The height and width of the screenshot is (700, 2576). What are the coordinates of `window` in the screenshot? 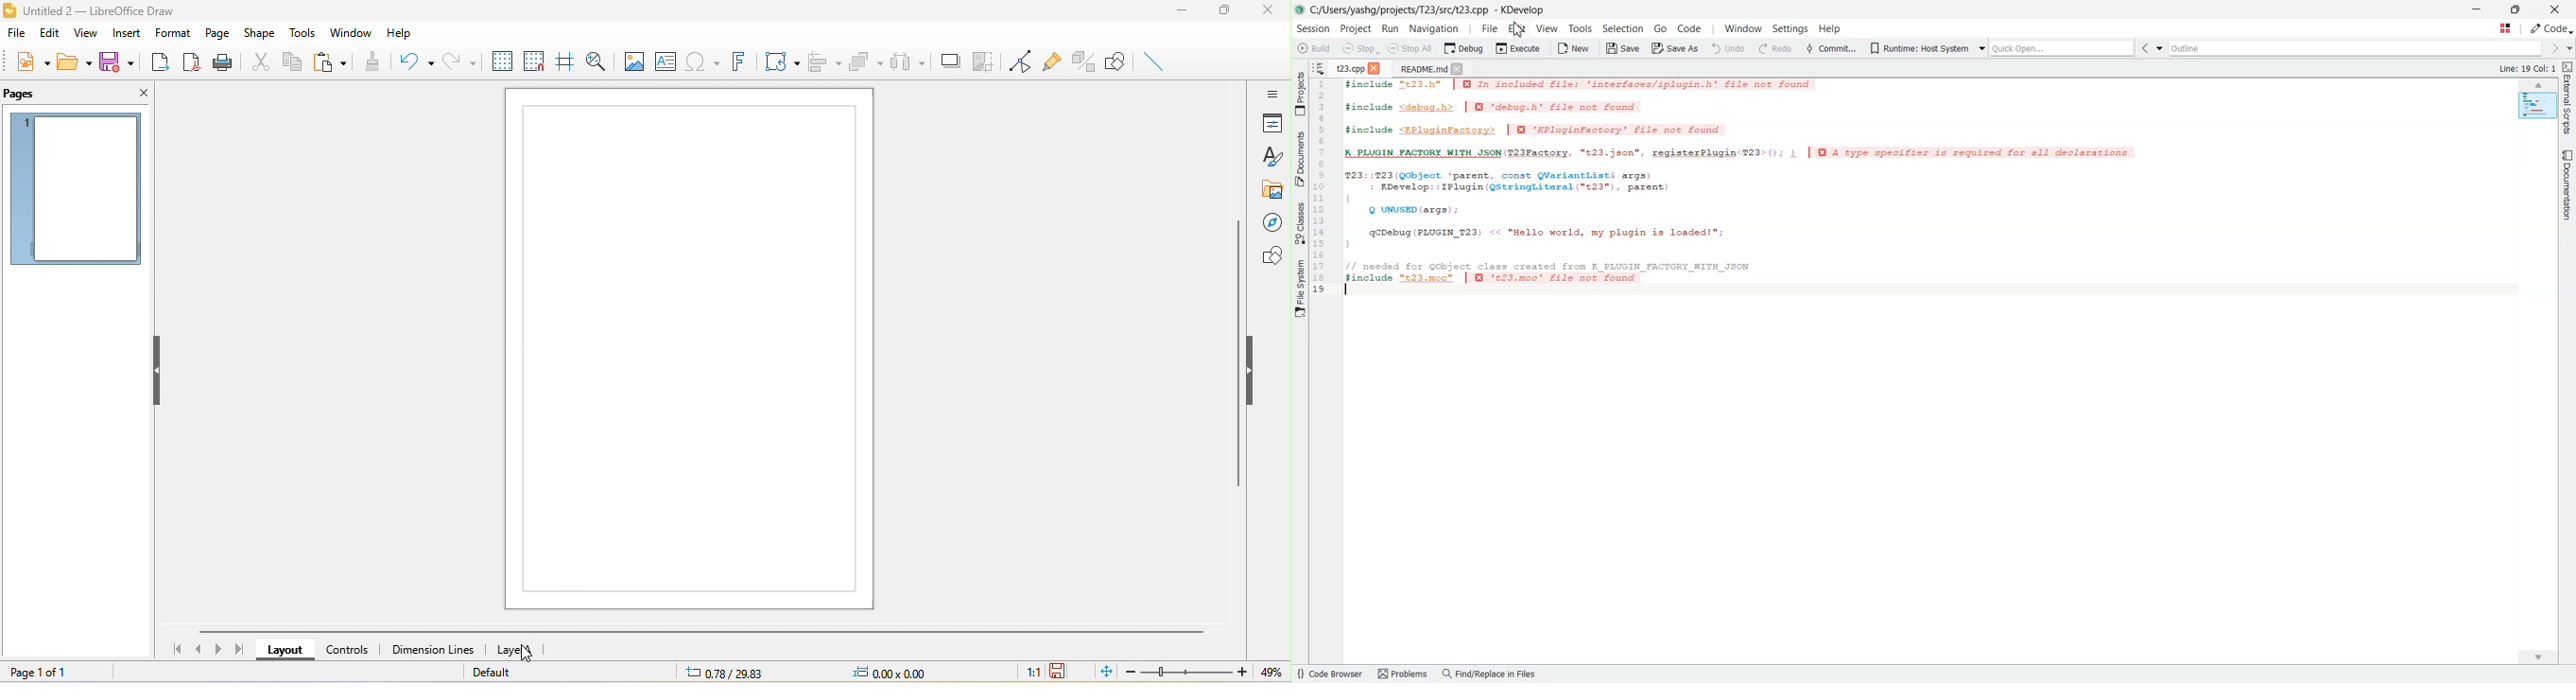 It's located at (353, 32).